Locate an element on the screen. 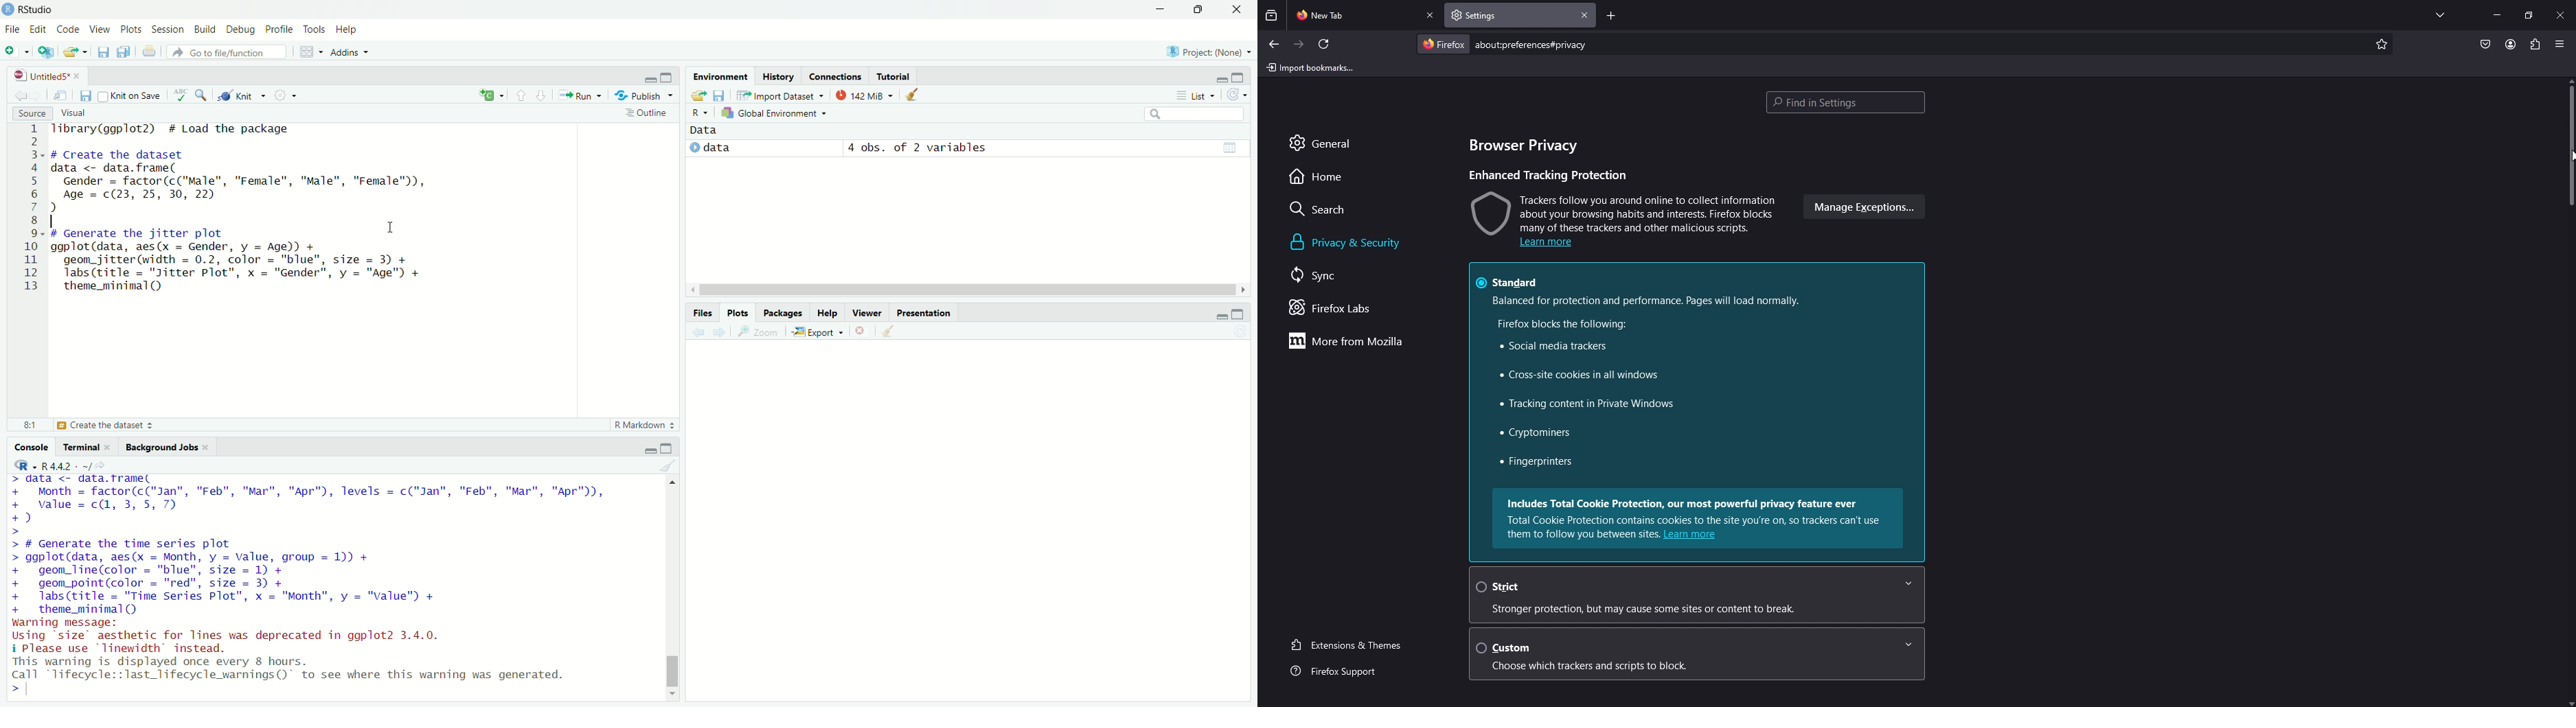 This screenshot has height=728, width=2576. source is located at coordinates (26, 113).